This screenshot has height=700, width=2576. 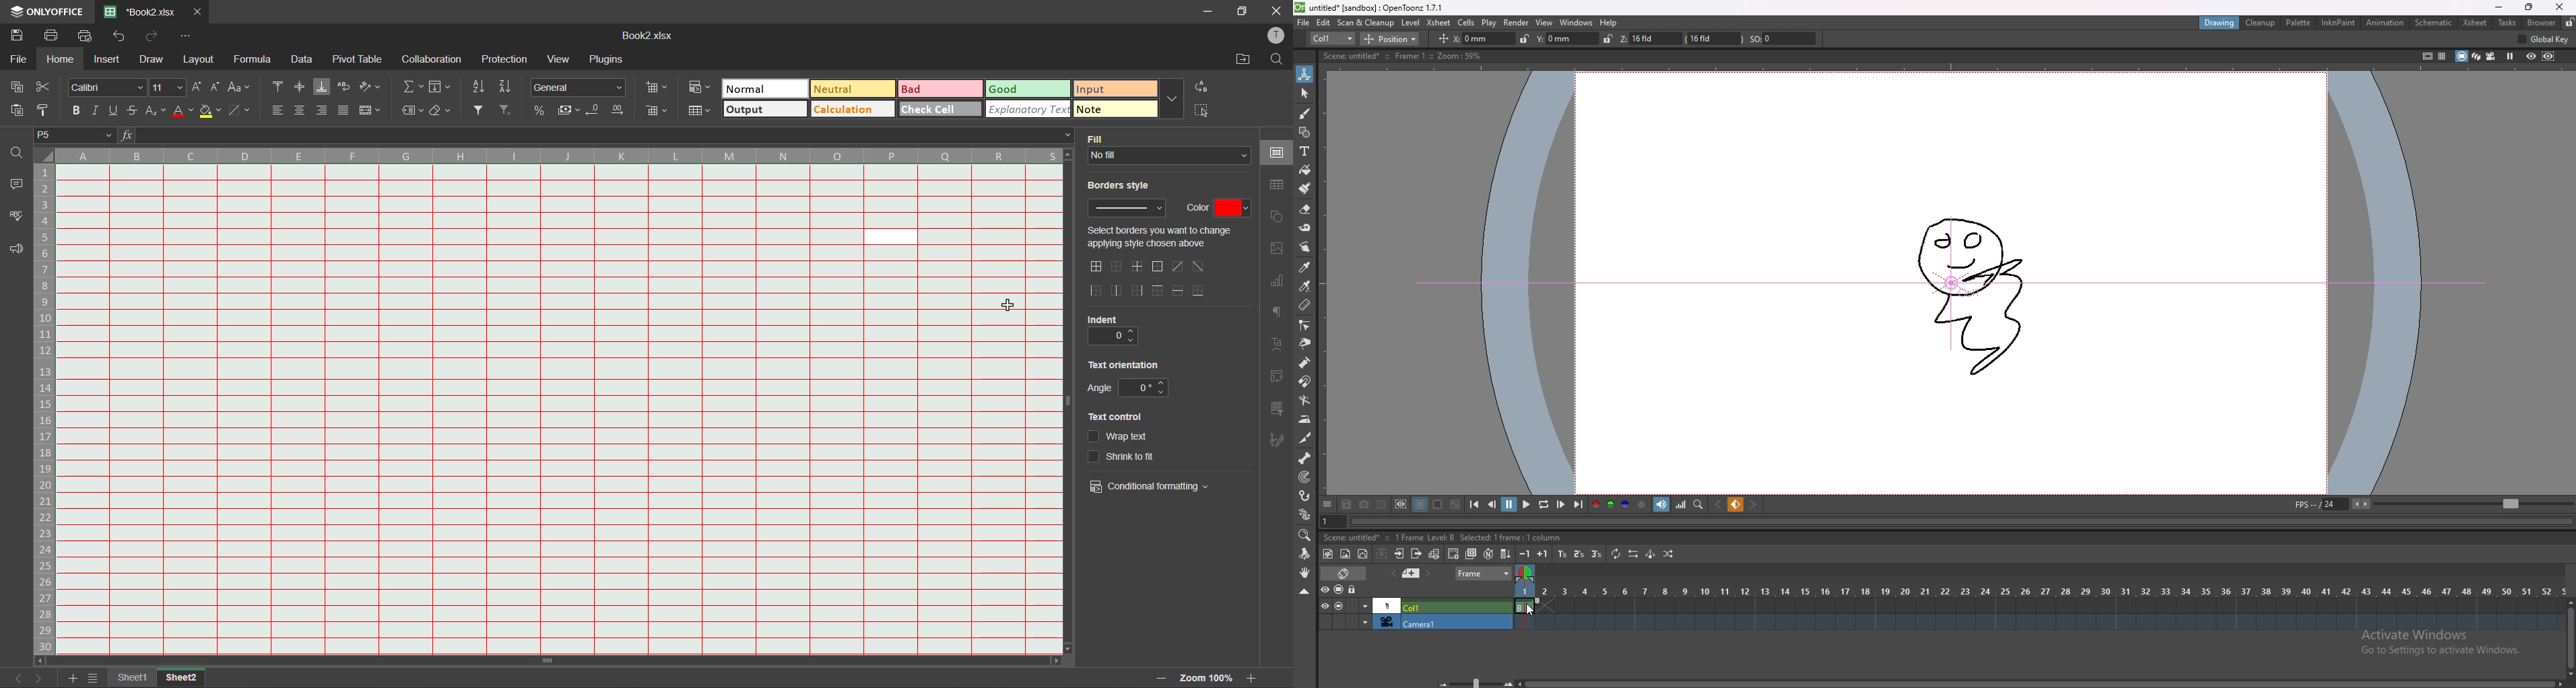 What do you see at coordinates (1433, 554) in the screenshot?
I see `toggle edit in place` at bounding box center [1433, 554].